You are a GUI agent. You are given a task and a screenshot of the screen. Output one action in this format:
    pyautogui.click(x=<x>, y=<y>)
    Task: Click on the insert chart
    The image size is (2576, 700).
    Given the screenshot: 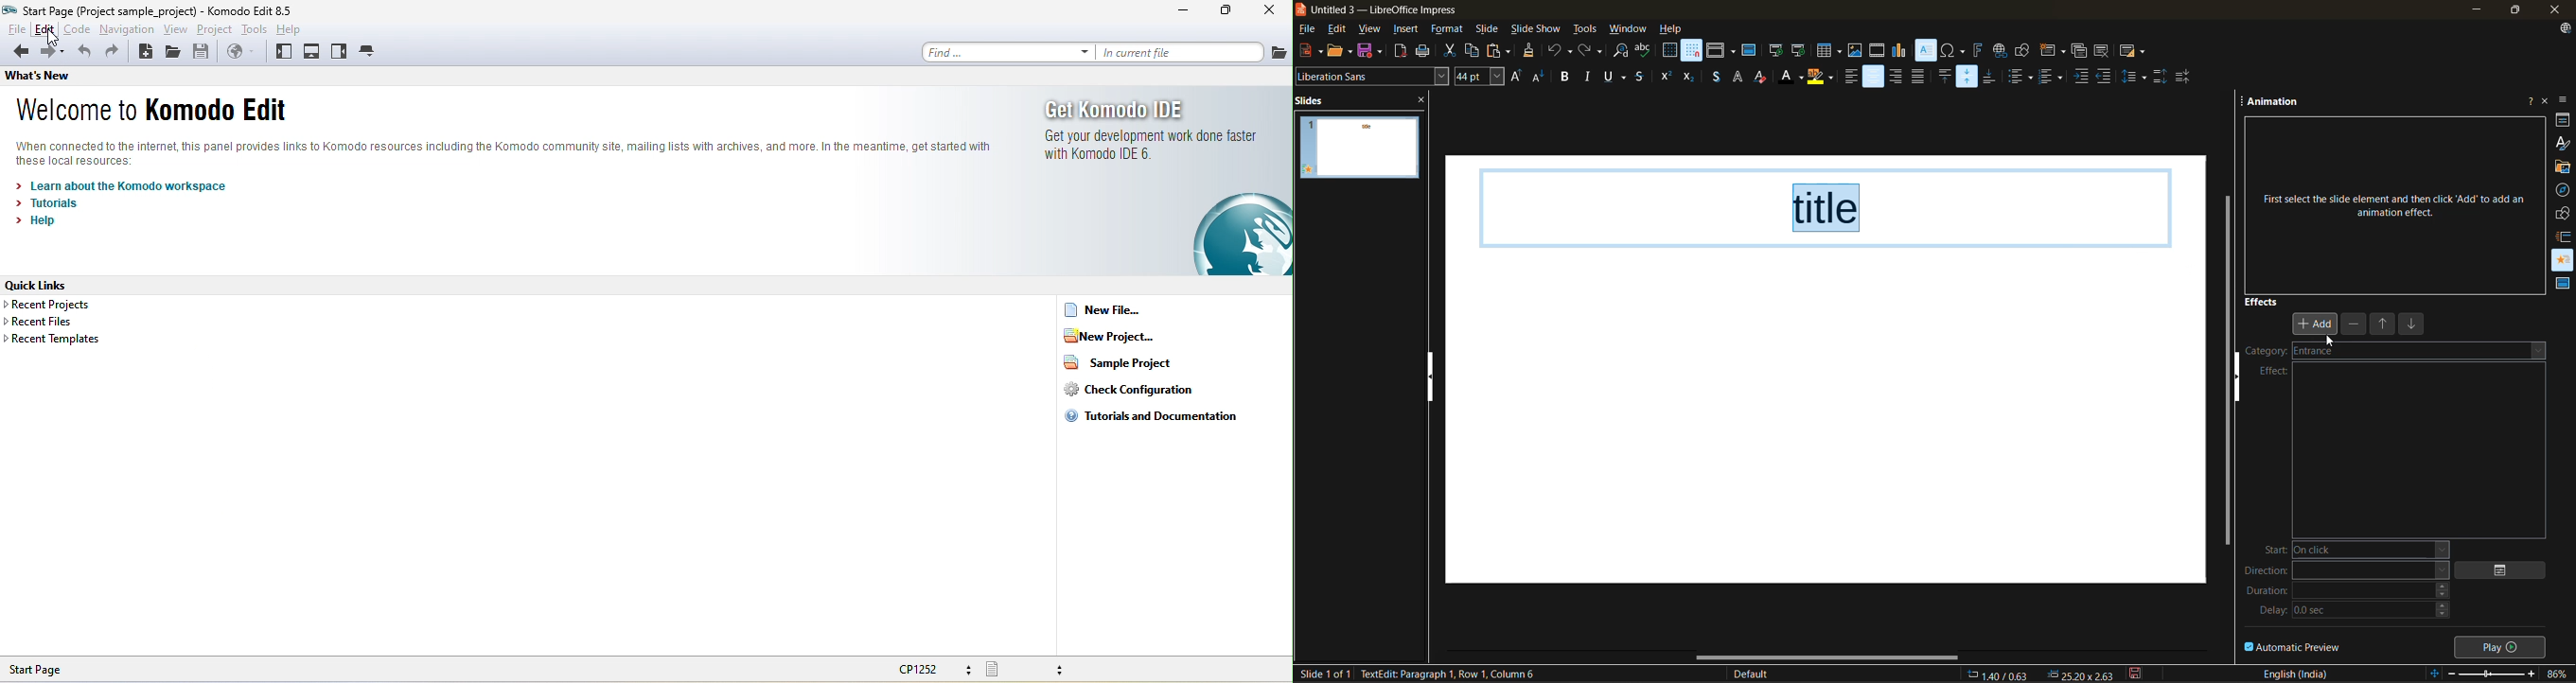 What is the action you would take?
    pyautogui.click(x=1900, y=51)
    